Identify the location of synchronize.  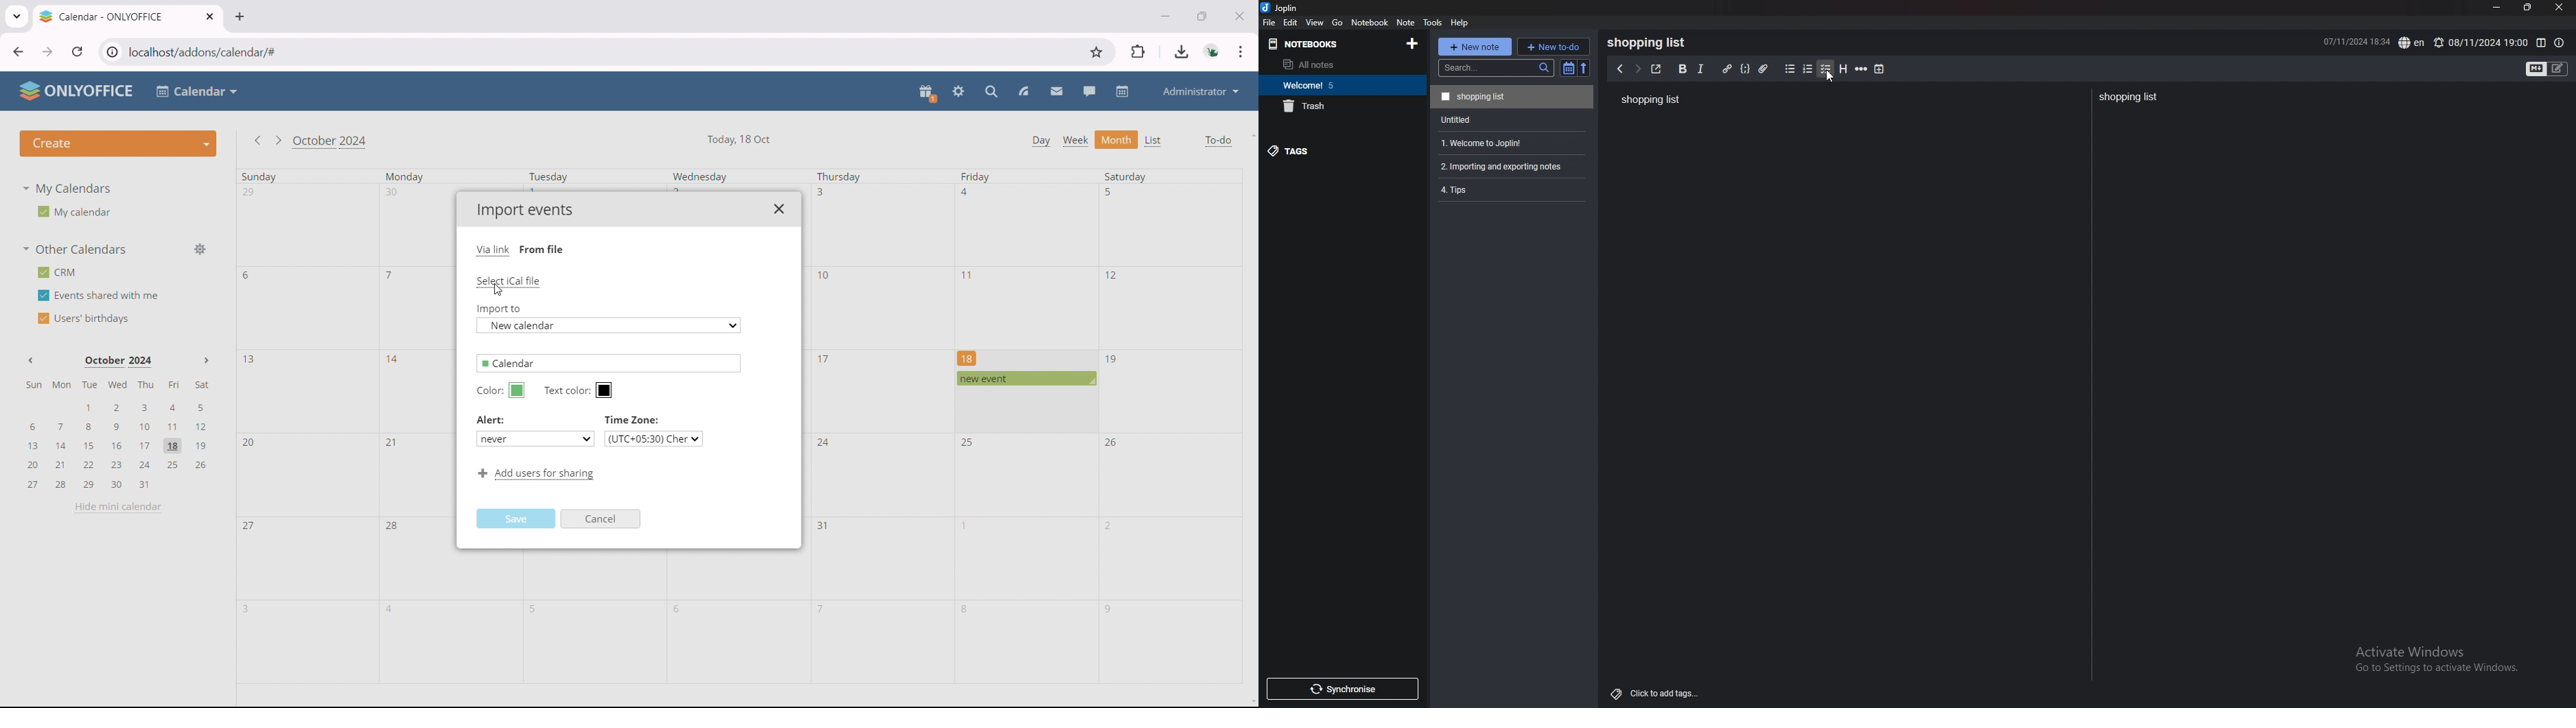
(1342, 689).